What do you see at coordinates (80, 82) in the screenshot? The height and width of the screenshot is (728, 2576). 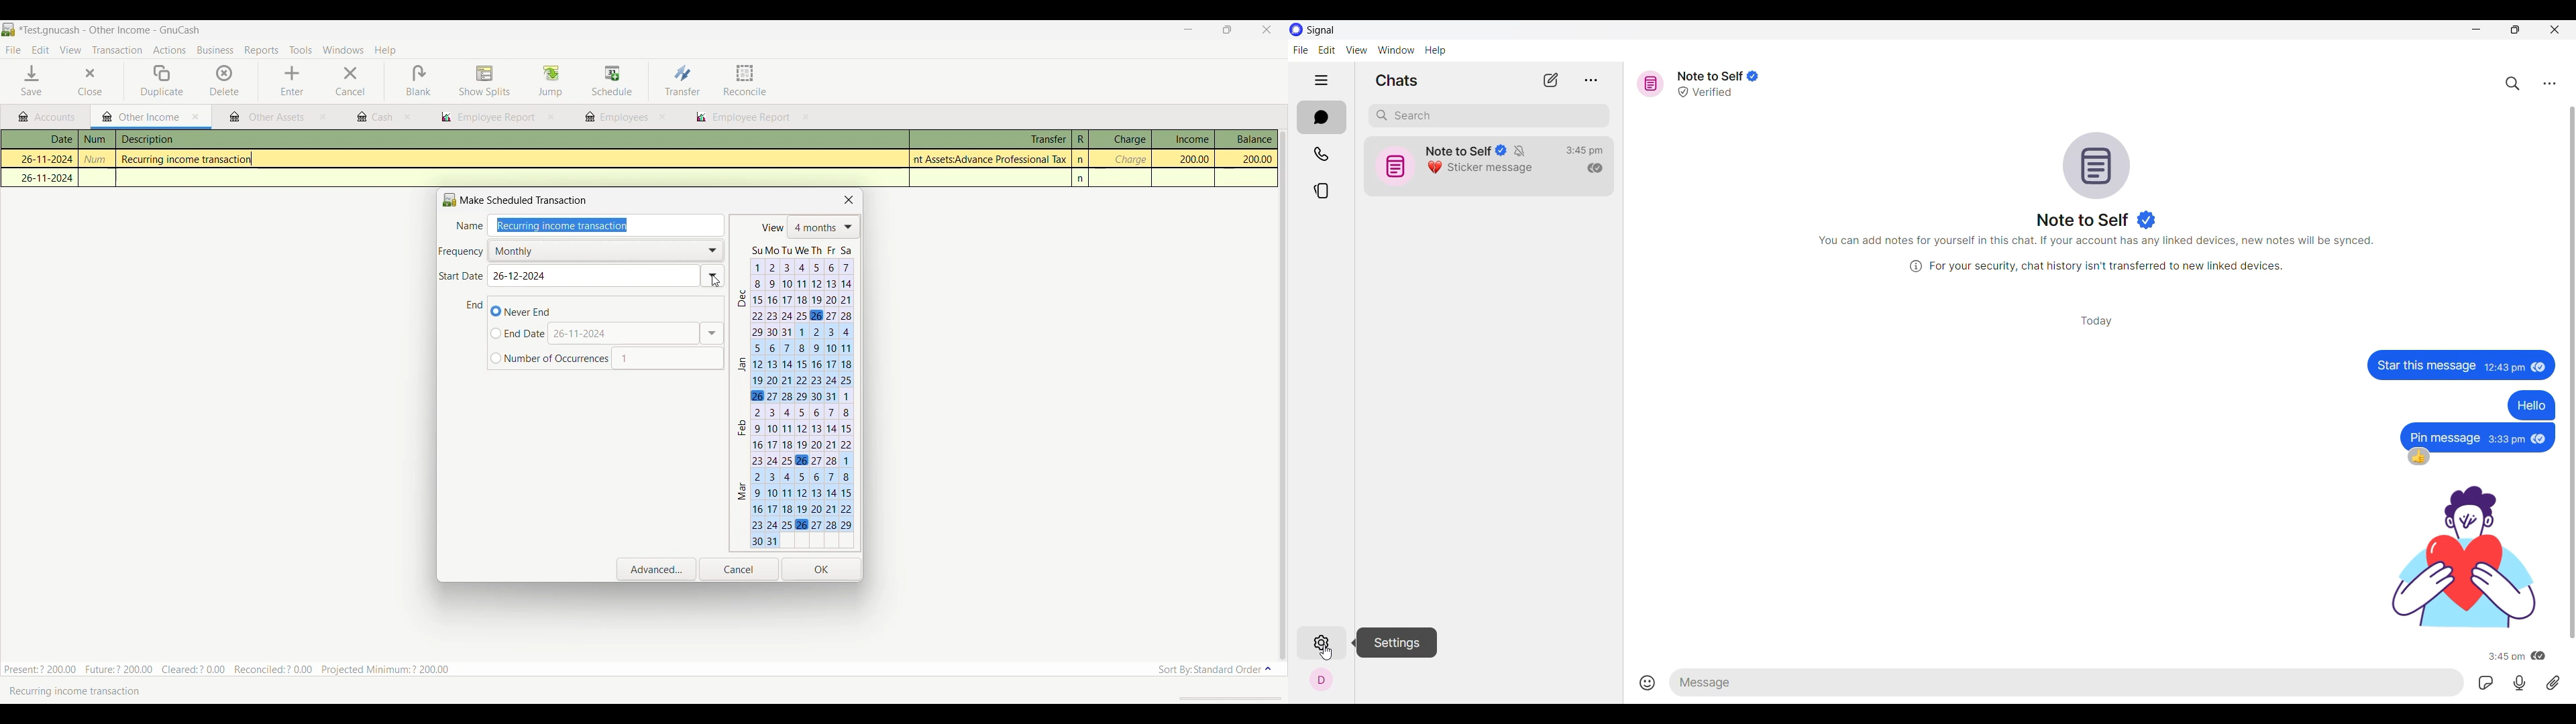 I see `Close` at bounding box center [80, 82].